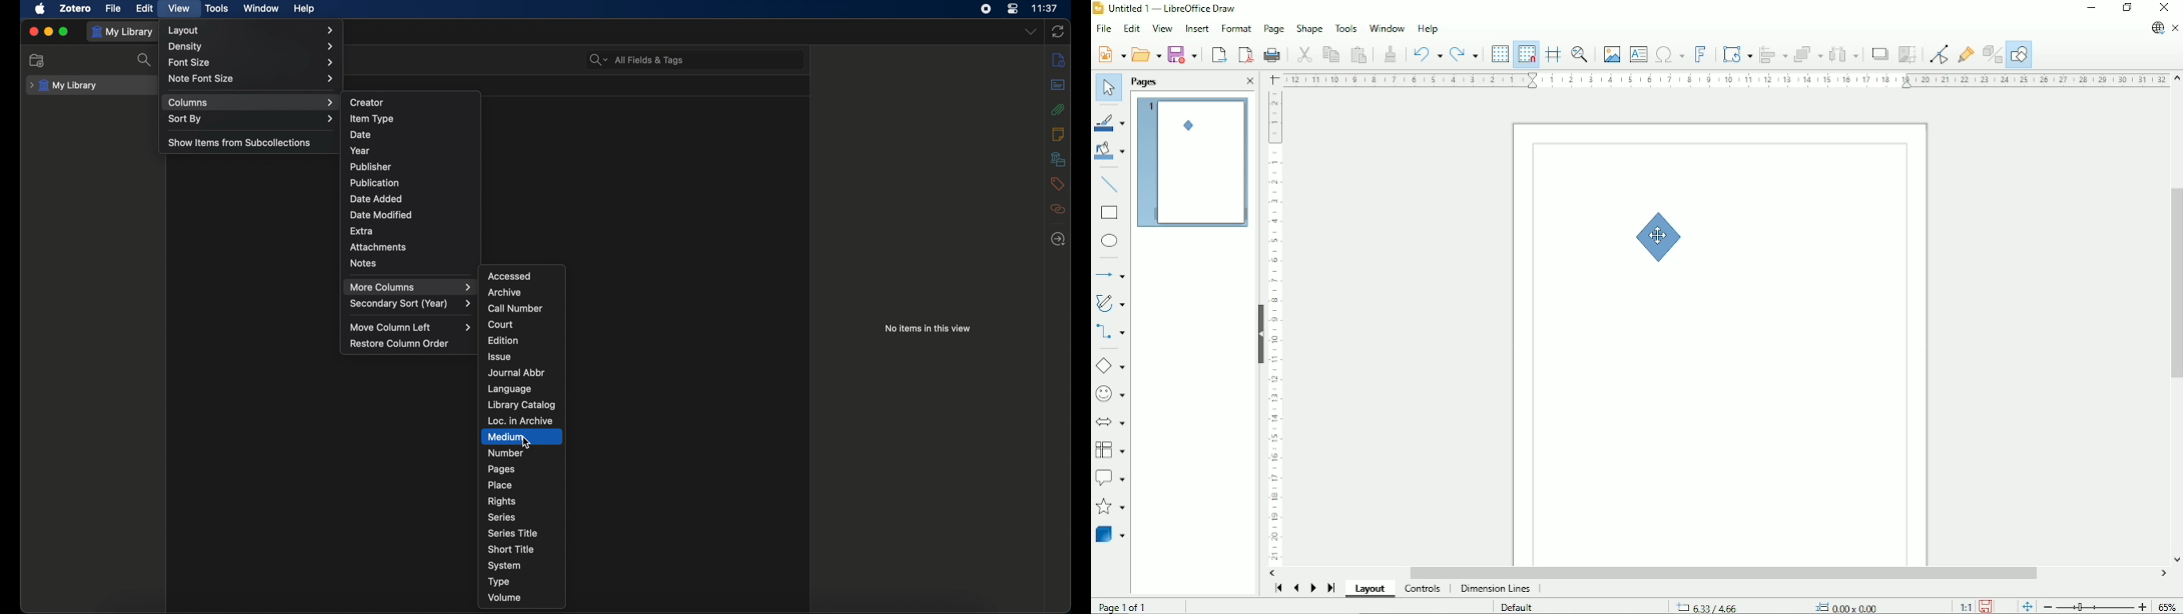 Image resolution: width=2184 pixels, height=616 pixels. I want to click on Helplines while moving, so click(1553, 54).